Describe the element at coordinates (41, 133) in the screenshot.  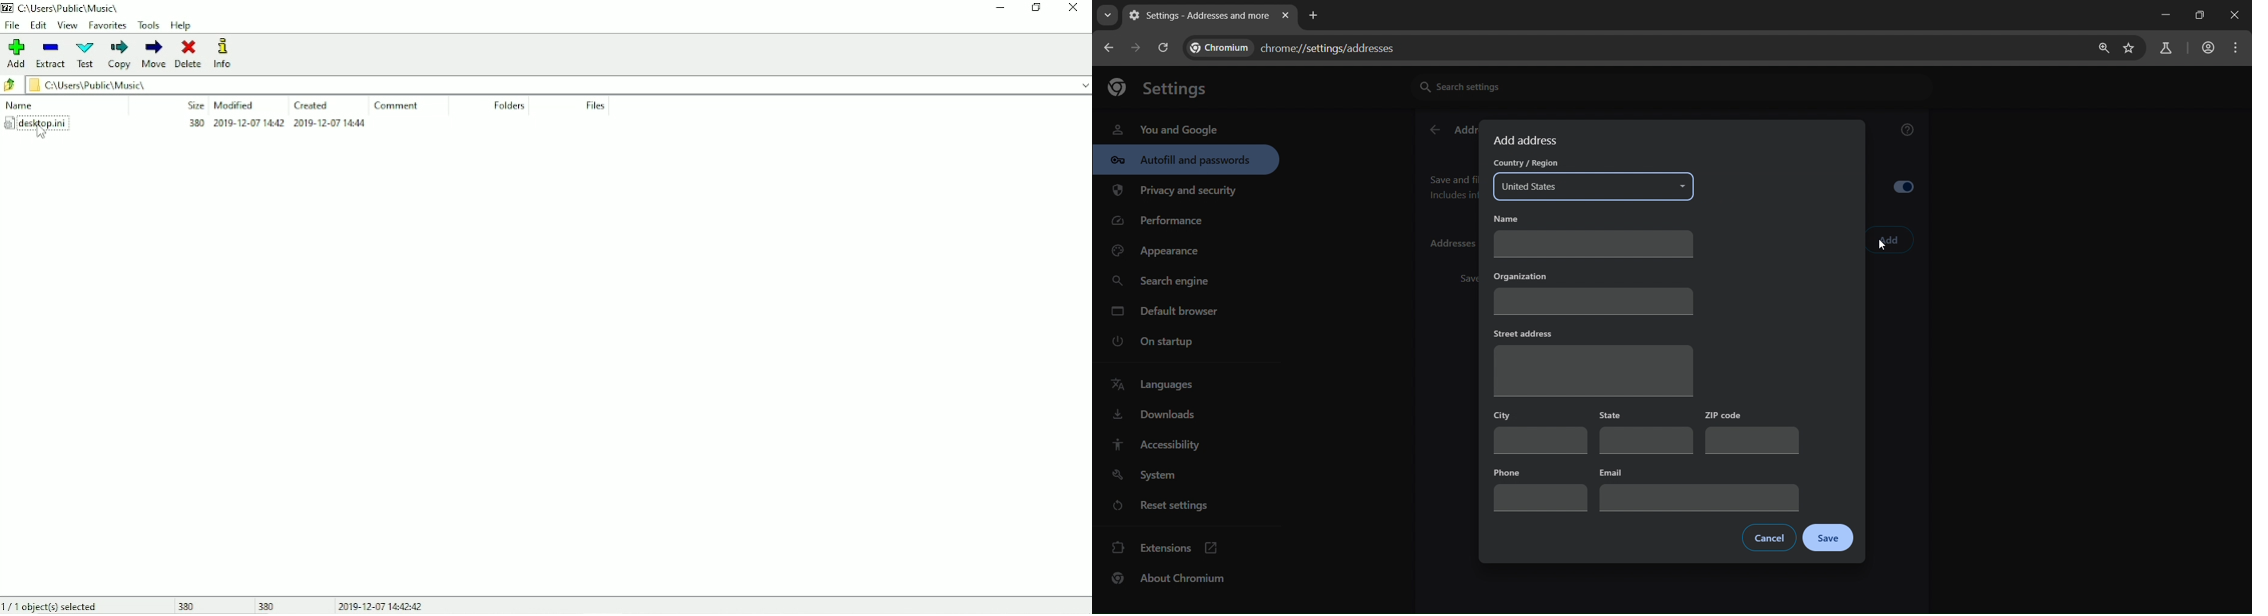
I see `cursor` at that location.